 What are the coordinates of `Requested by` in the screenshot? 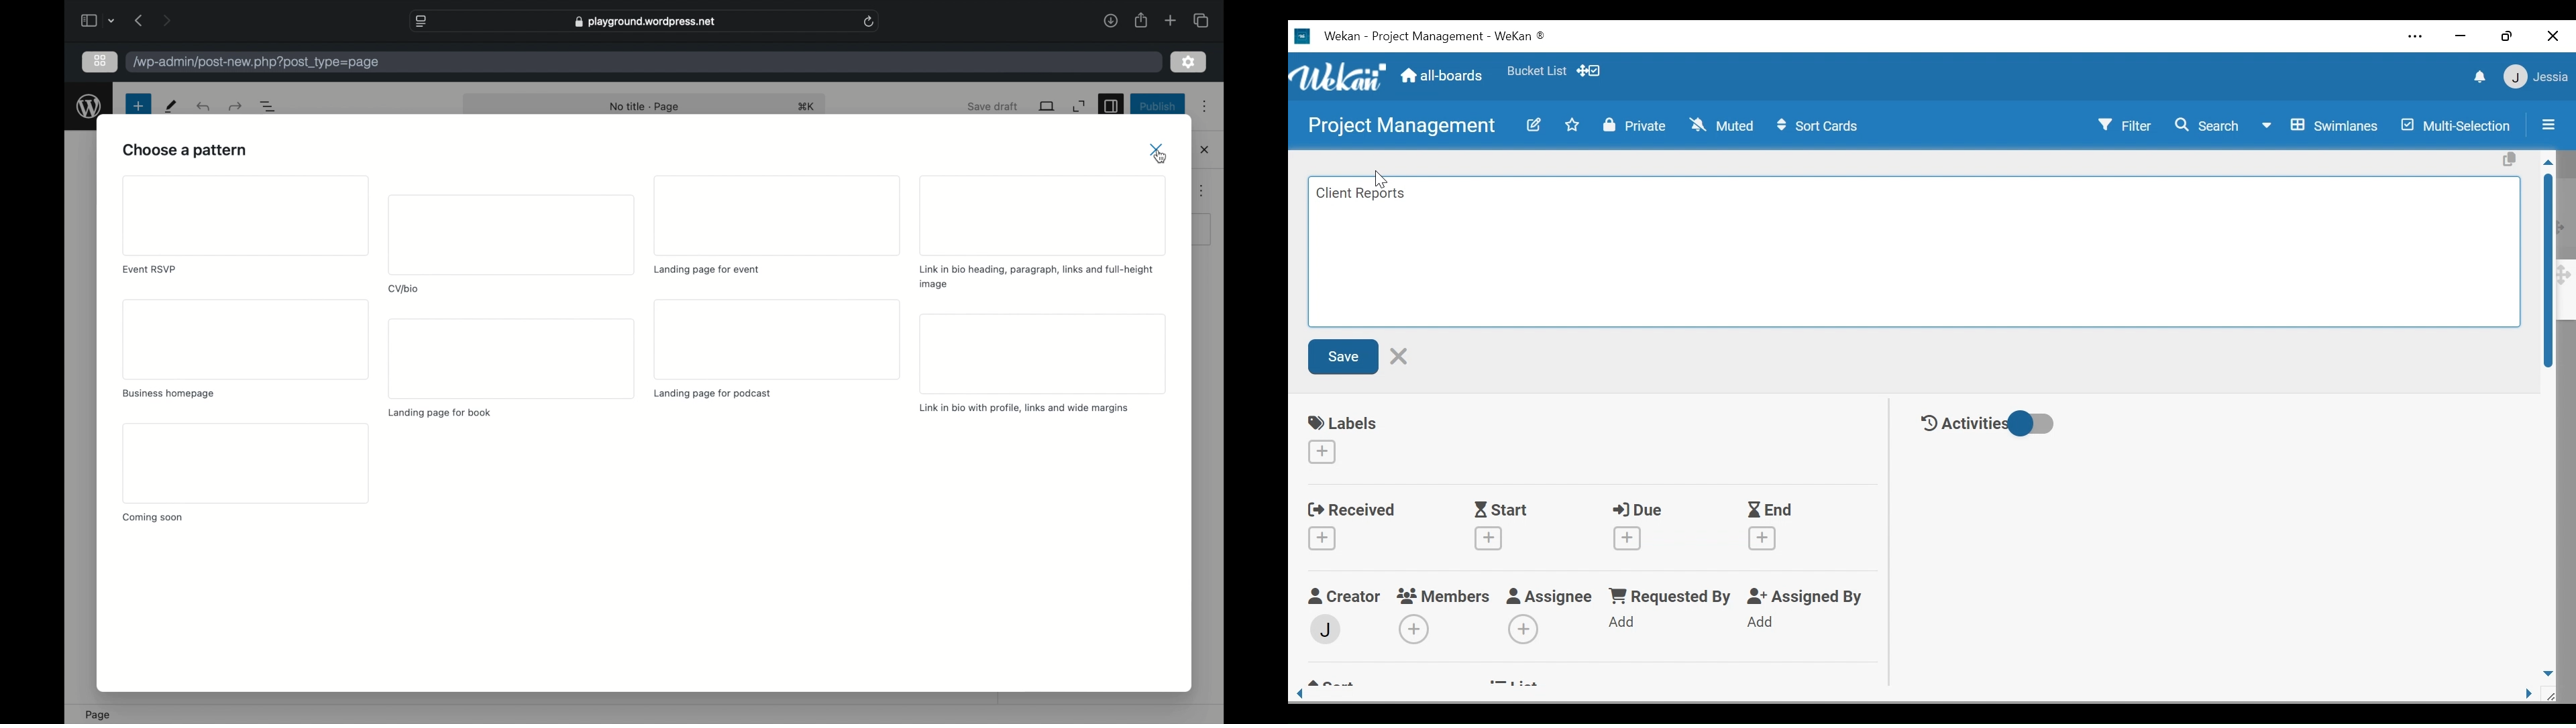 It's located at (1672, 597).